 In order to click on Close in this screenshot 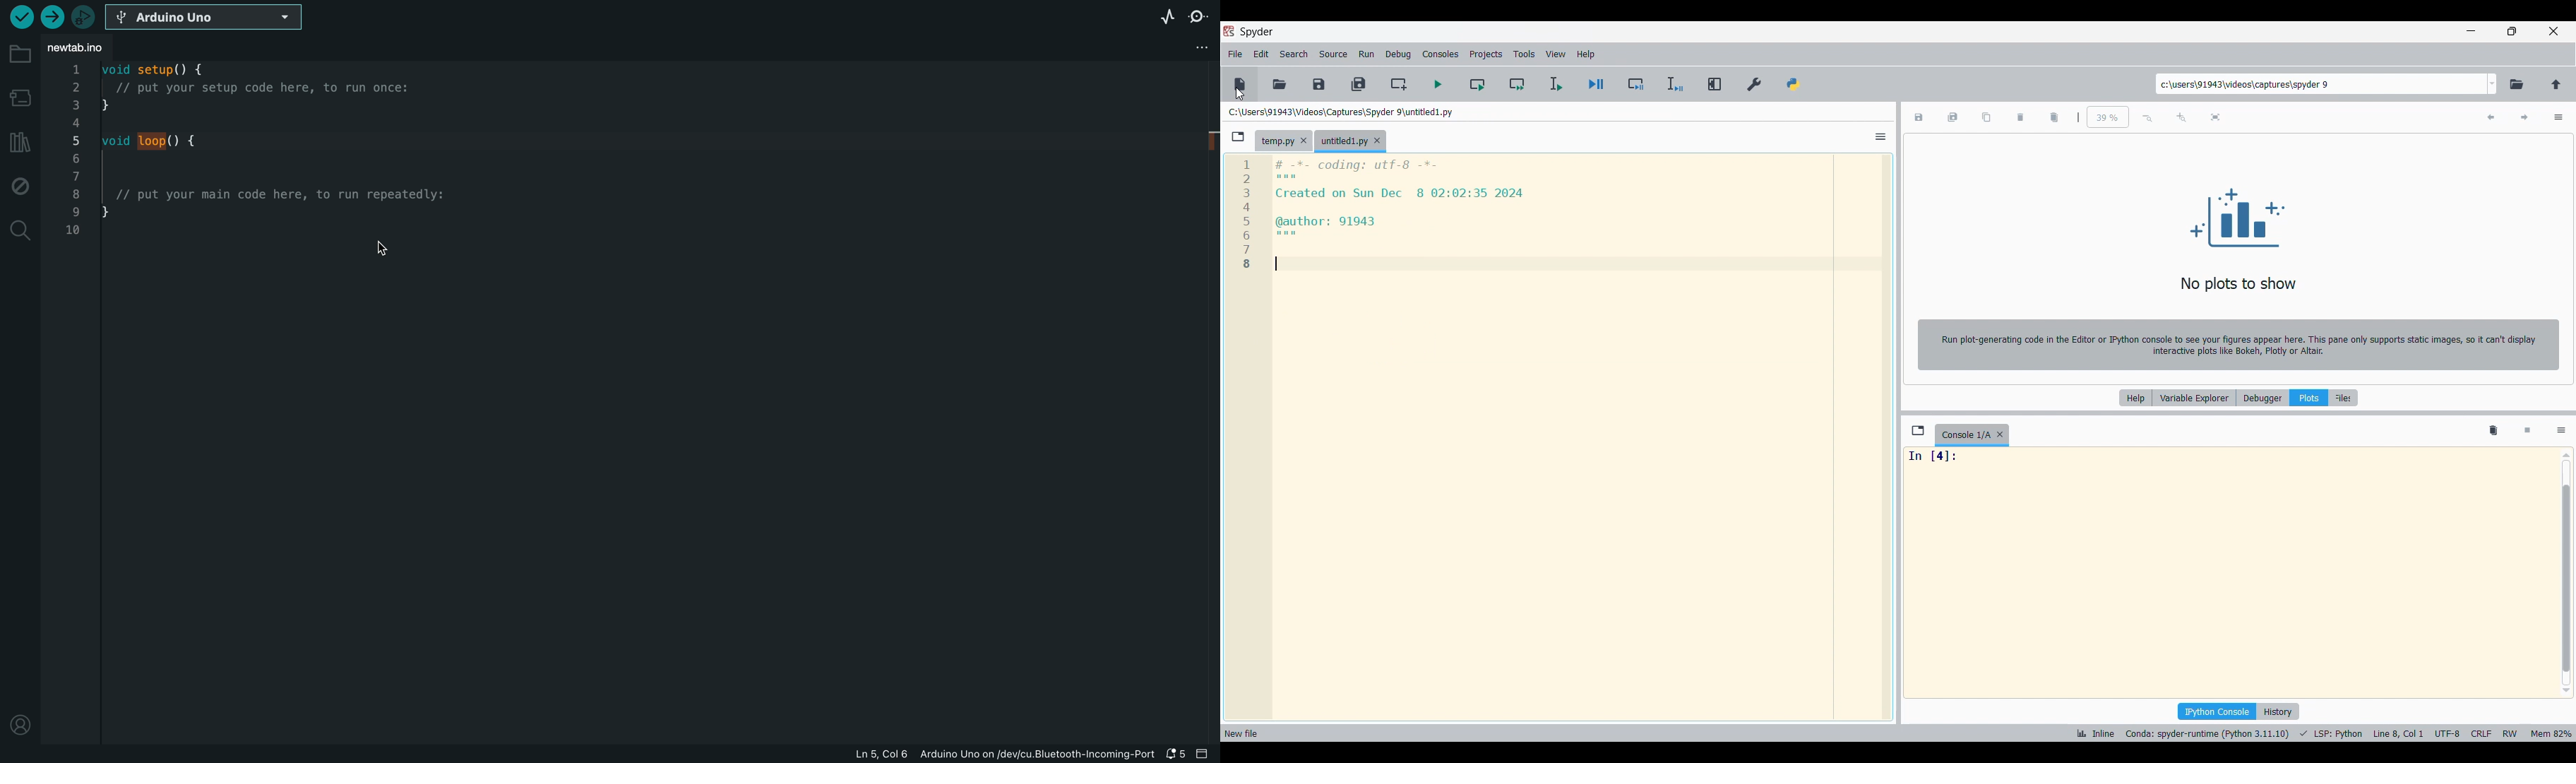, I will do `click(2000, 434)`.